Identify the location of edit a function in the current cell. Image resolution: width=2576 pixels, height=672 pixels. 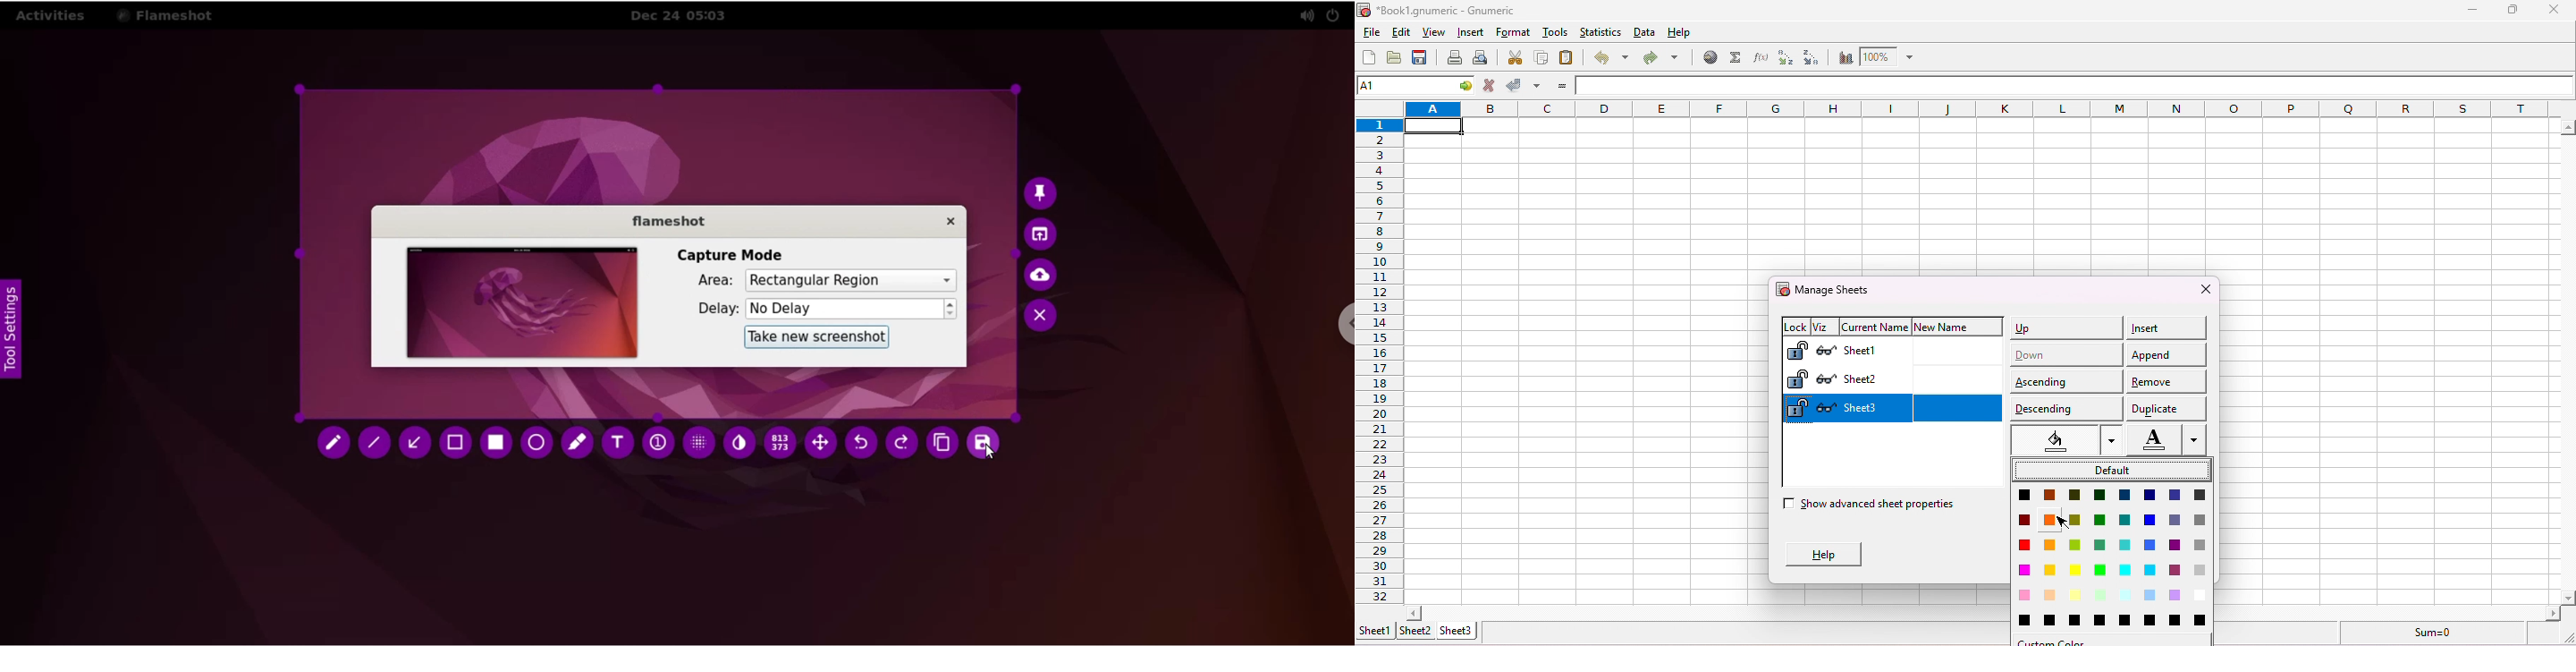
(1760, 56).